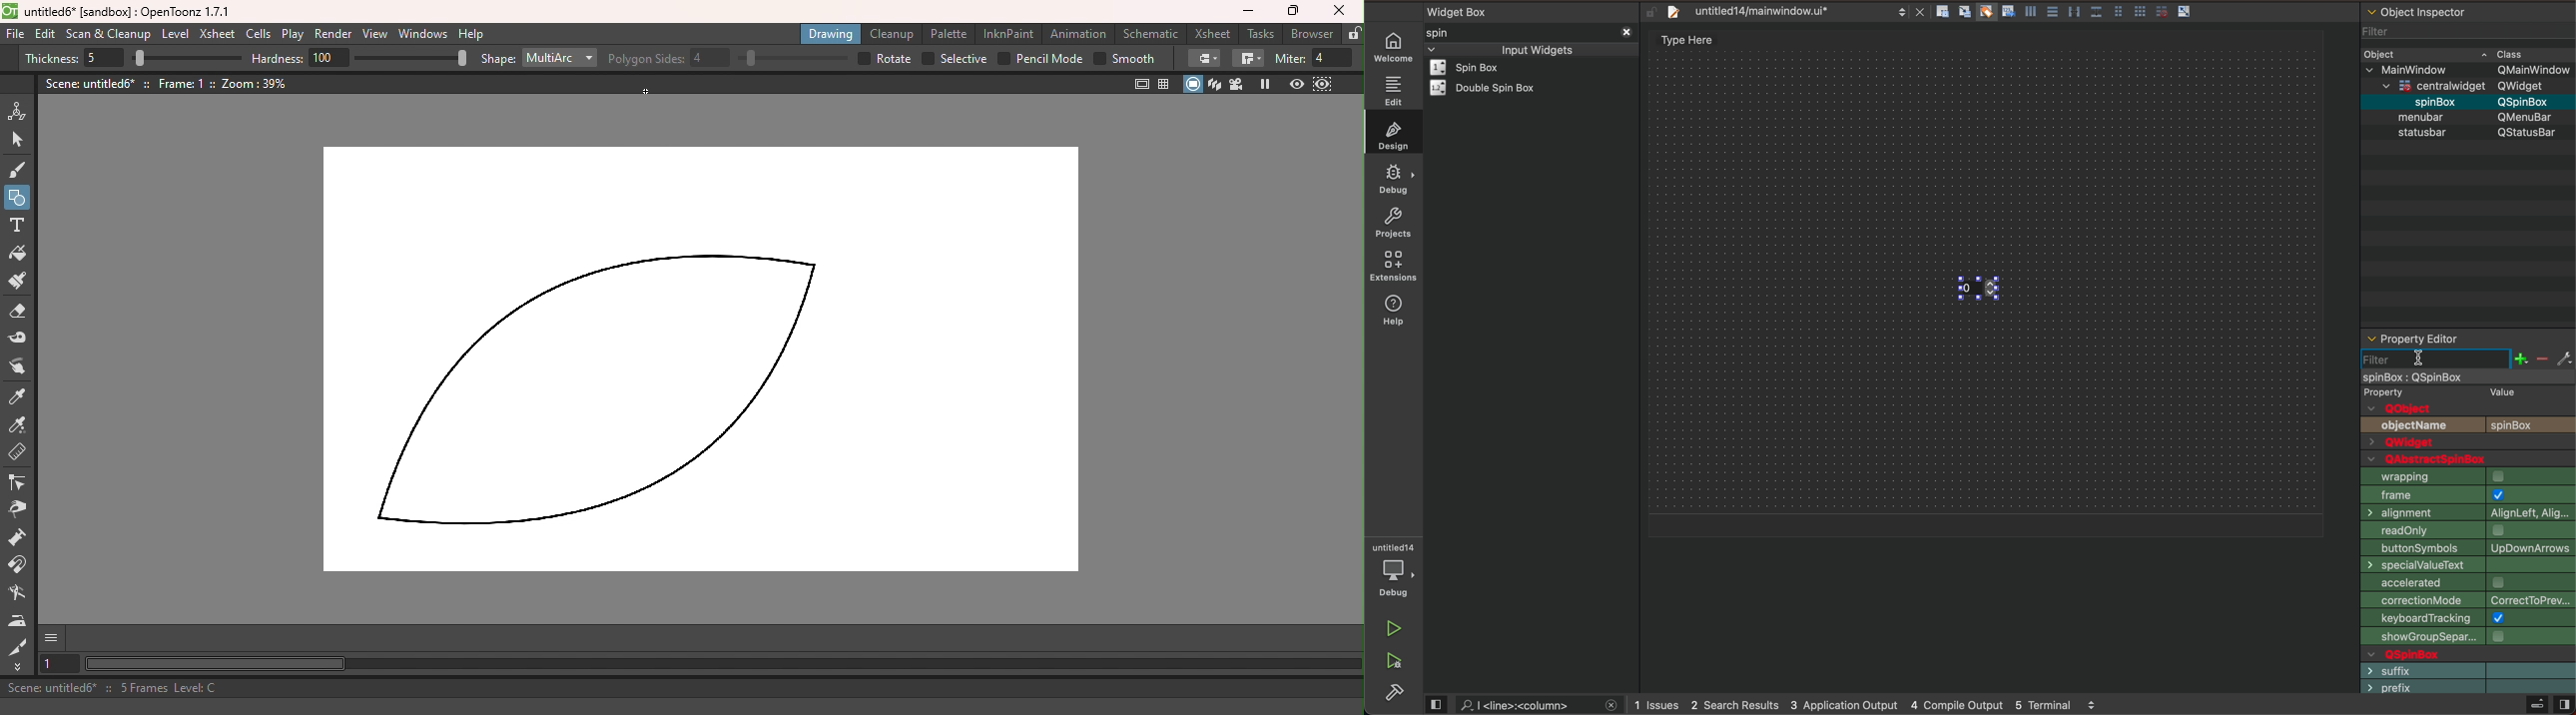 The image size is (2576, 728). I want to click on text, so click(2426, 686).